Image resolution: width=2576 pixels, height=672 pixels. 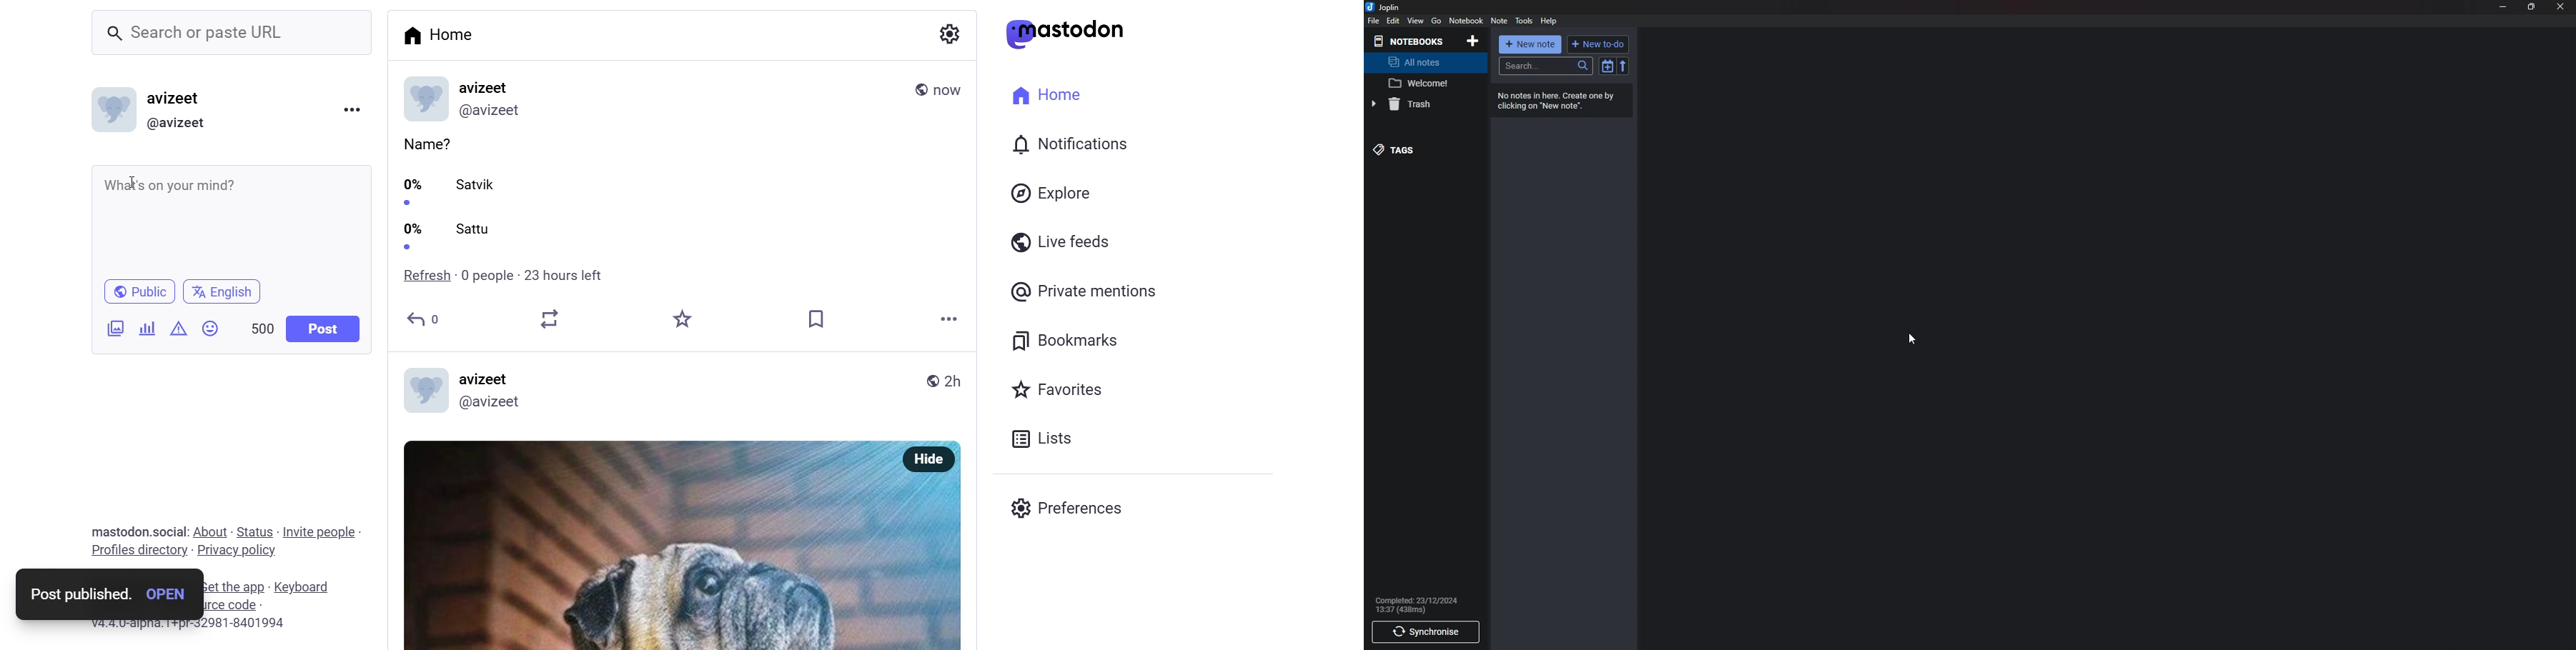 What do you see at coordinates (1419, 85) in the screenshot?
I see `Welcome` at bounding box center [1419, 85].